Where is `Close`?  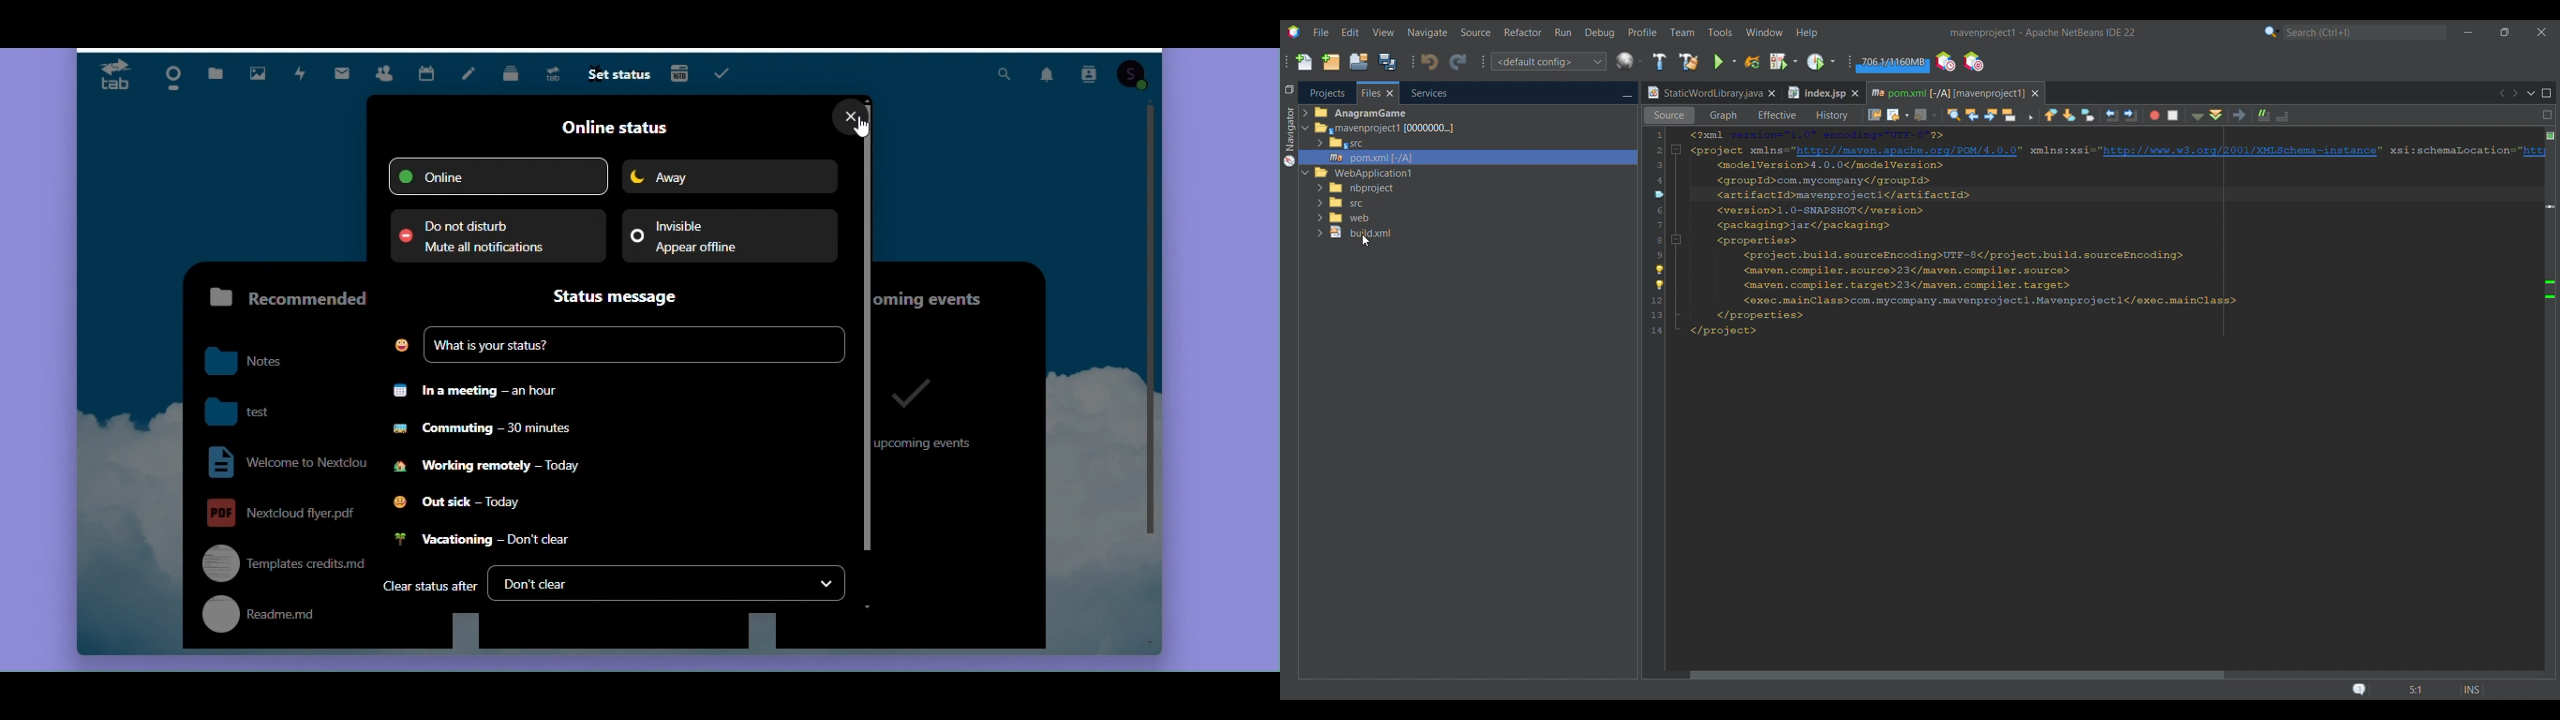
Close is located at coordinates (847, 117).